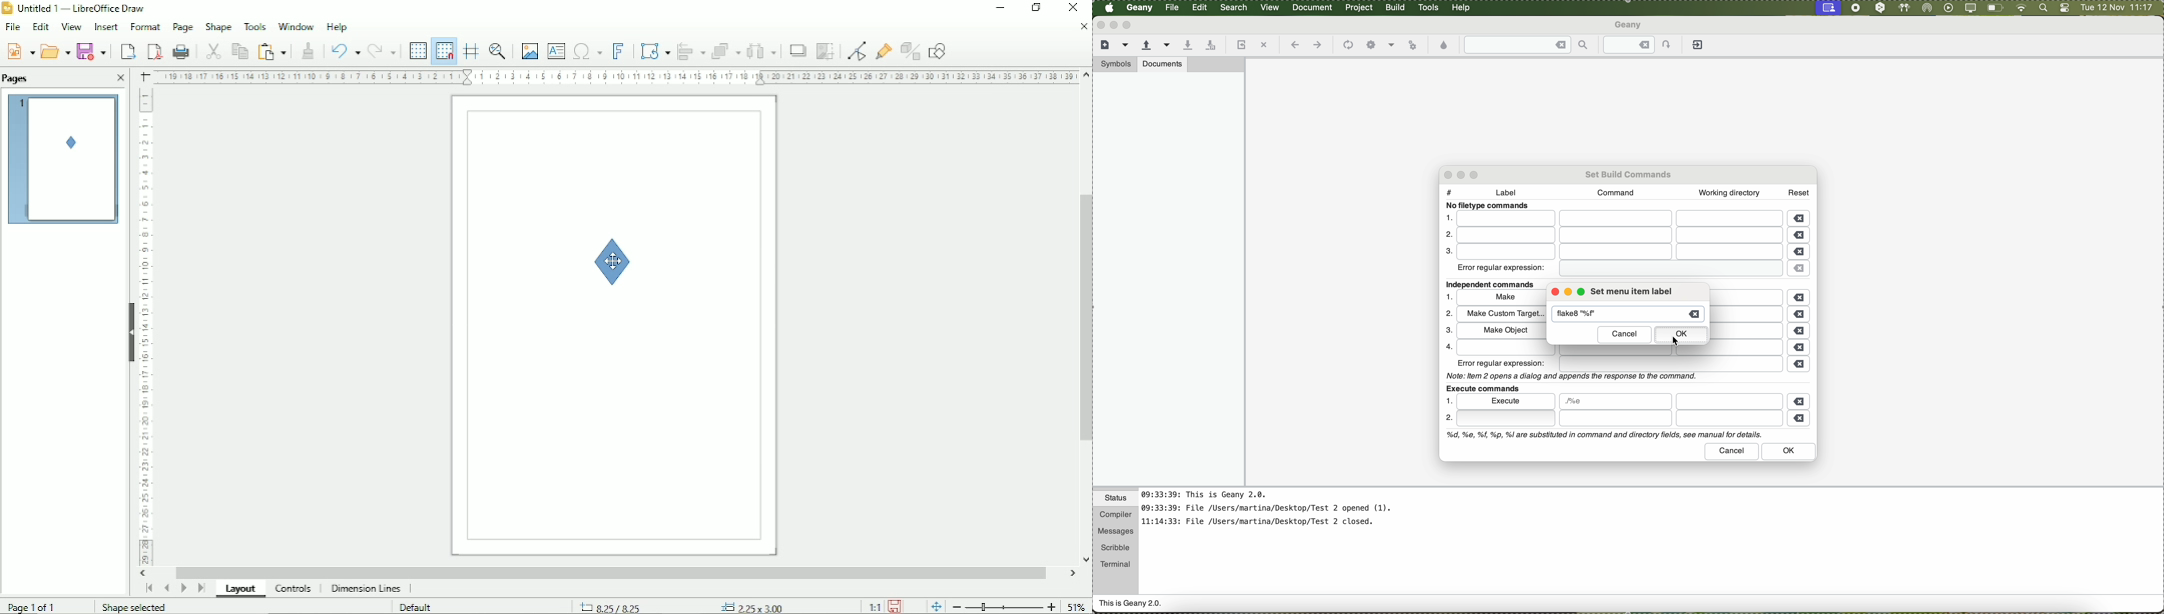 The image size is (2184, 616). I want to click on navigate back a location, so click(1294, 45).